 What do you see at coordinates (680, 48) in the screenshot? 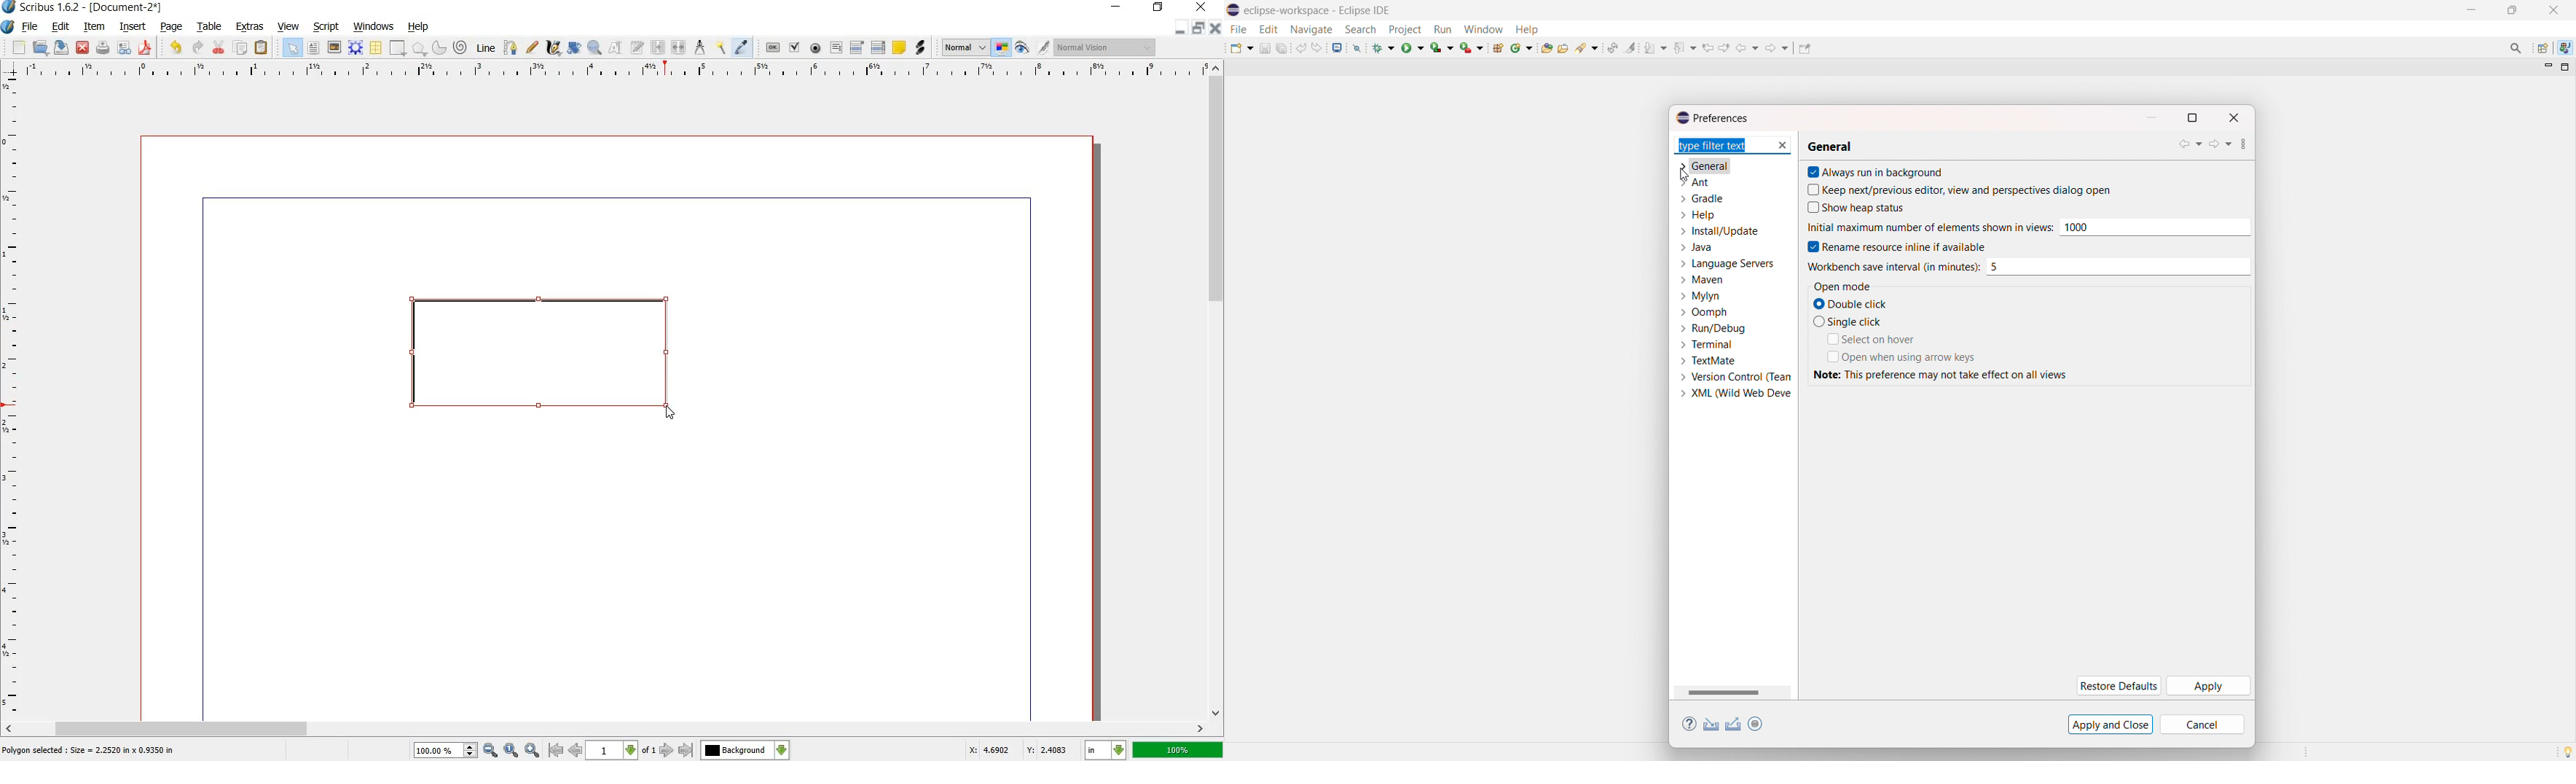
I see `UNLINK TEXT FRAME` at bounding box center [680, 48].